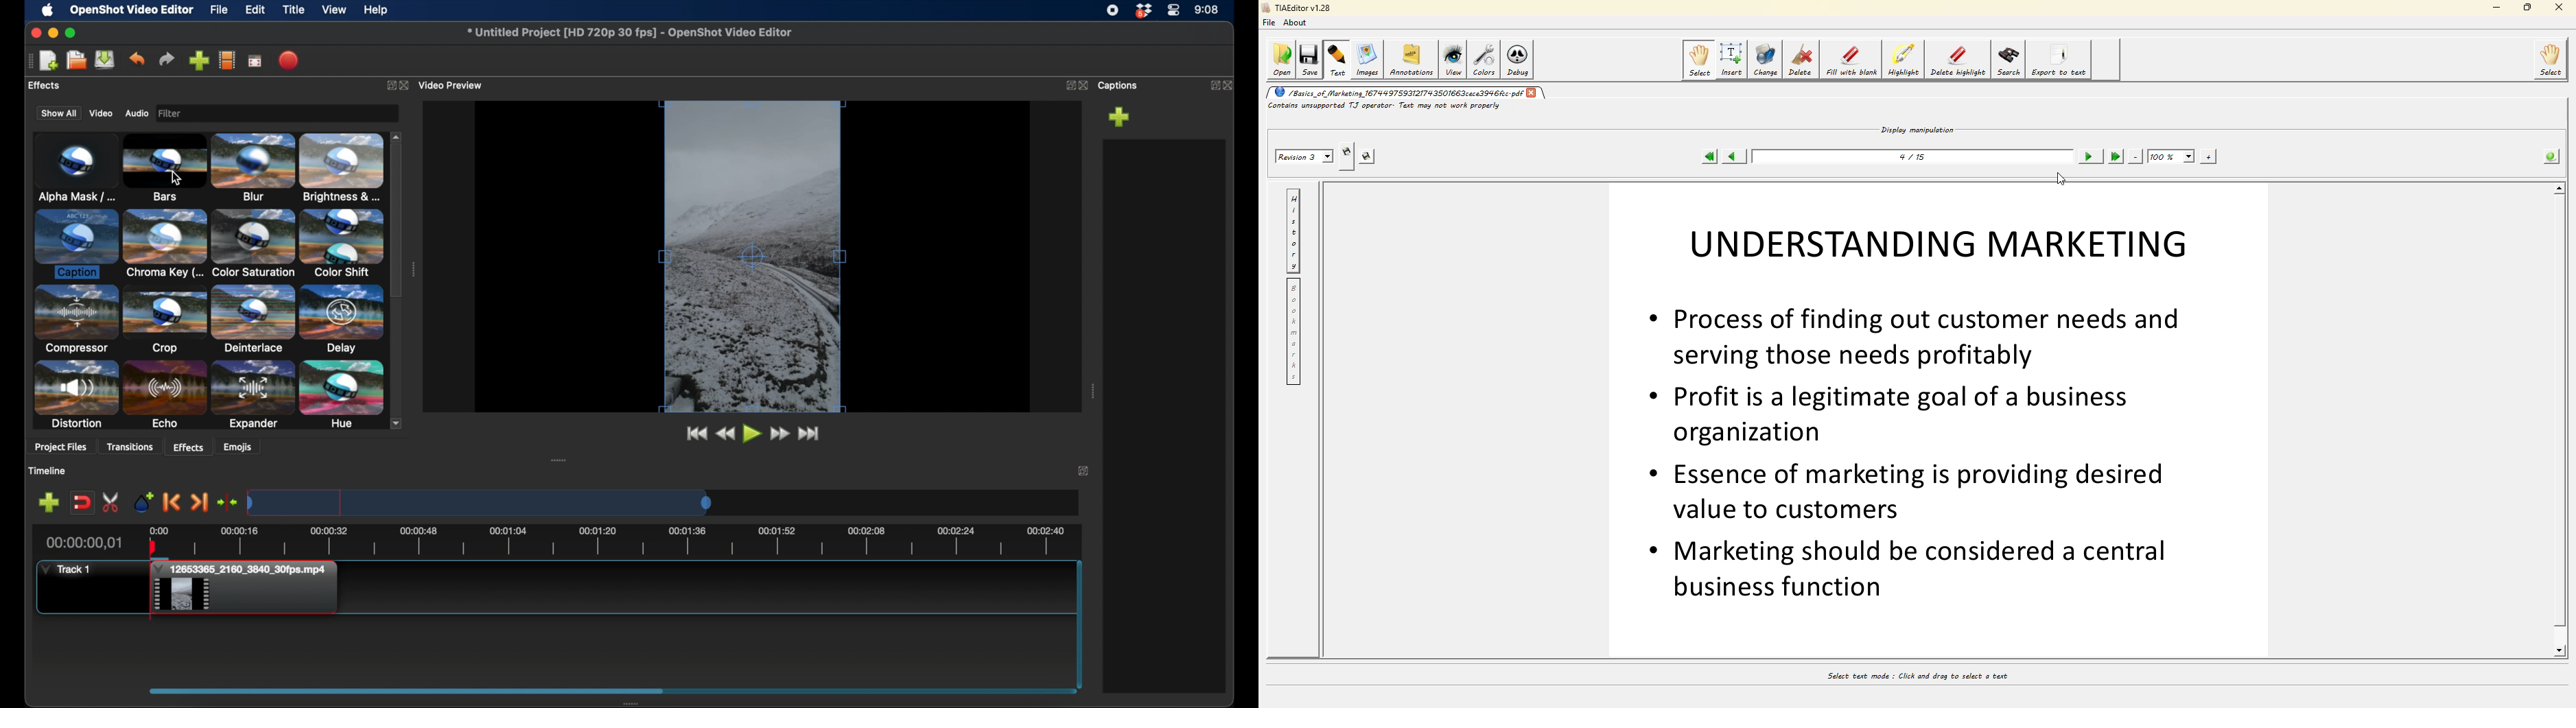  What do you see at coordinates (725, 433) in the screenshot?
I see `rewind` at bounding box center [725, 433].